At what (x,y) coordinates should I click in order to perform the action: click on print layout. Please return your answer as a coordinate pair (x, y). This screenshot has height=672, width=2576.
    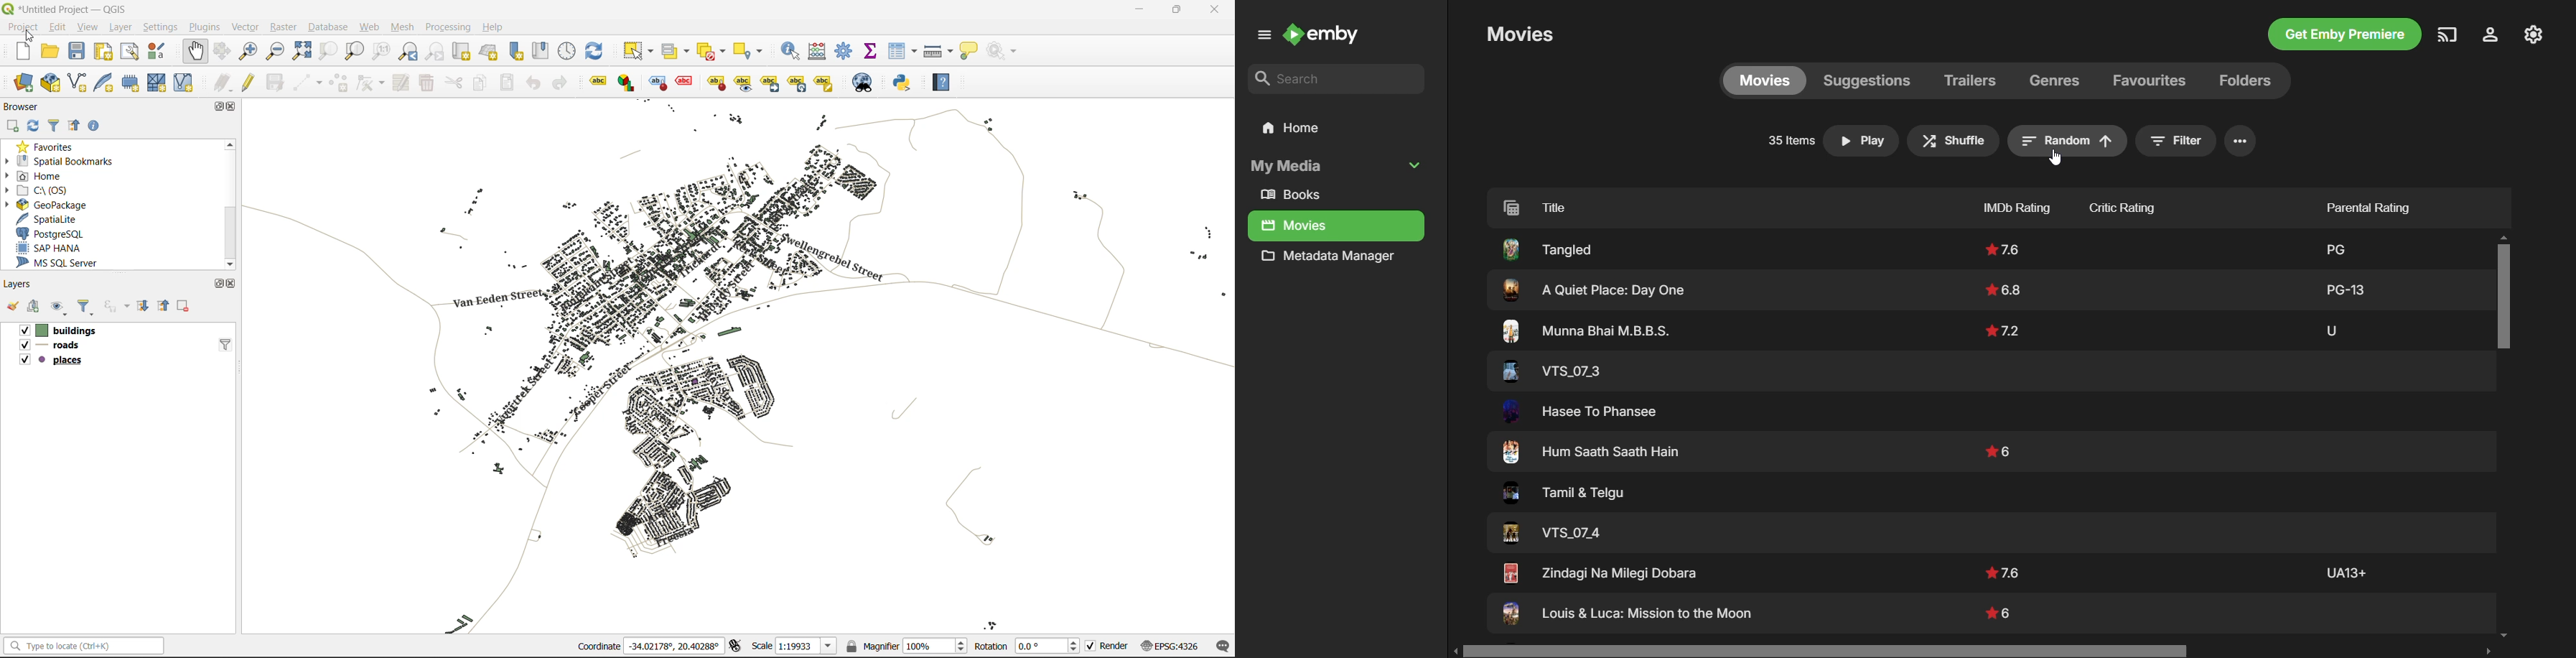
    Looking at the image, I should click on (101, 50).